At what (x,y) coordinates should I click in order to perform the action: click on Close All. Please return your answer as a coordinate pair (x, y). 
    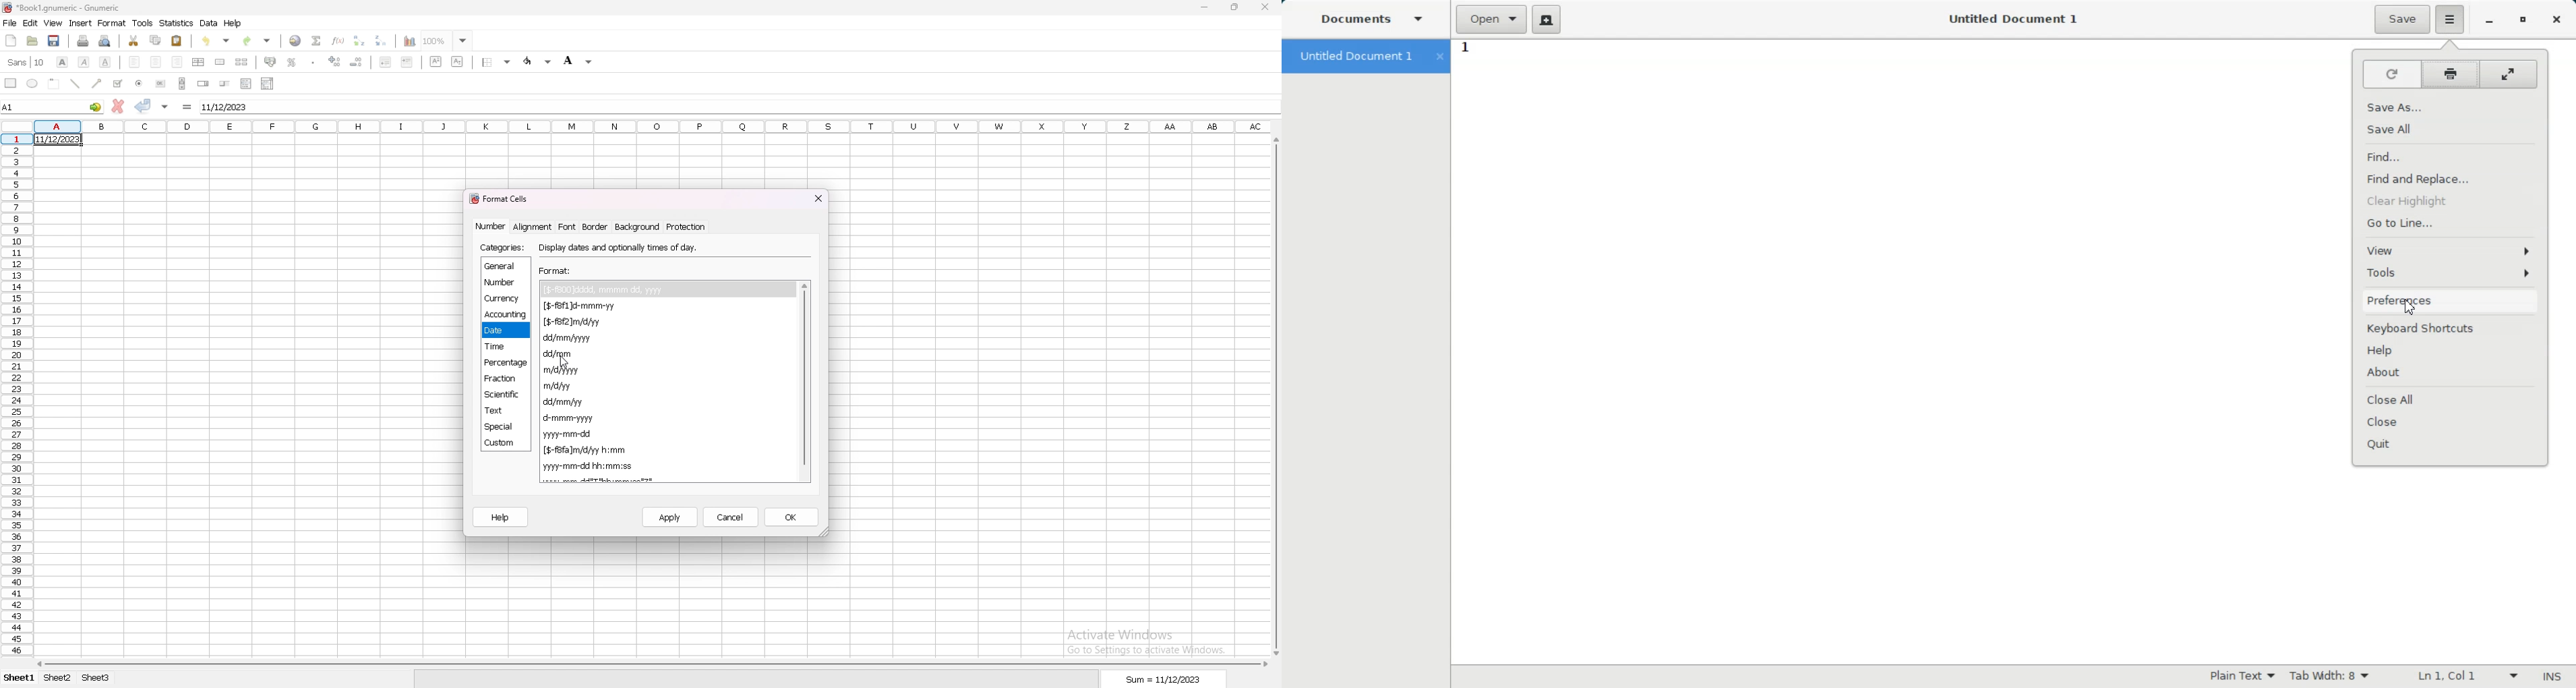
    Looking at the image, I should click on (2451, 398).